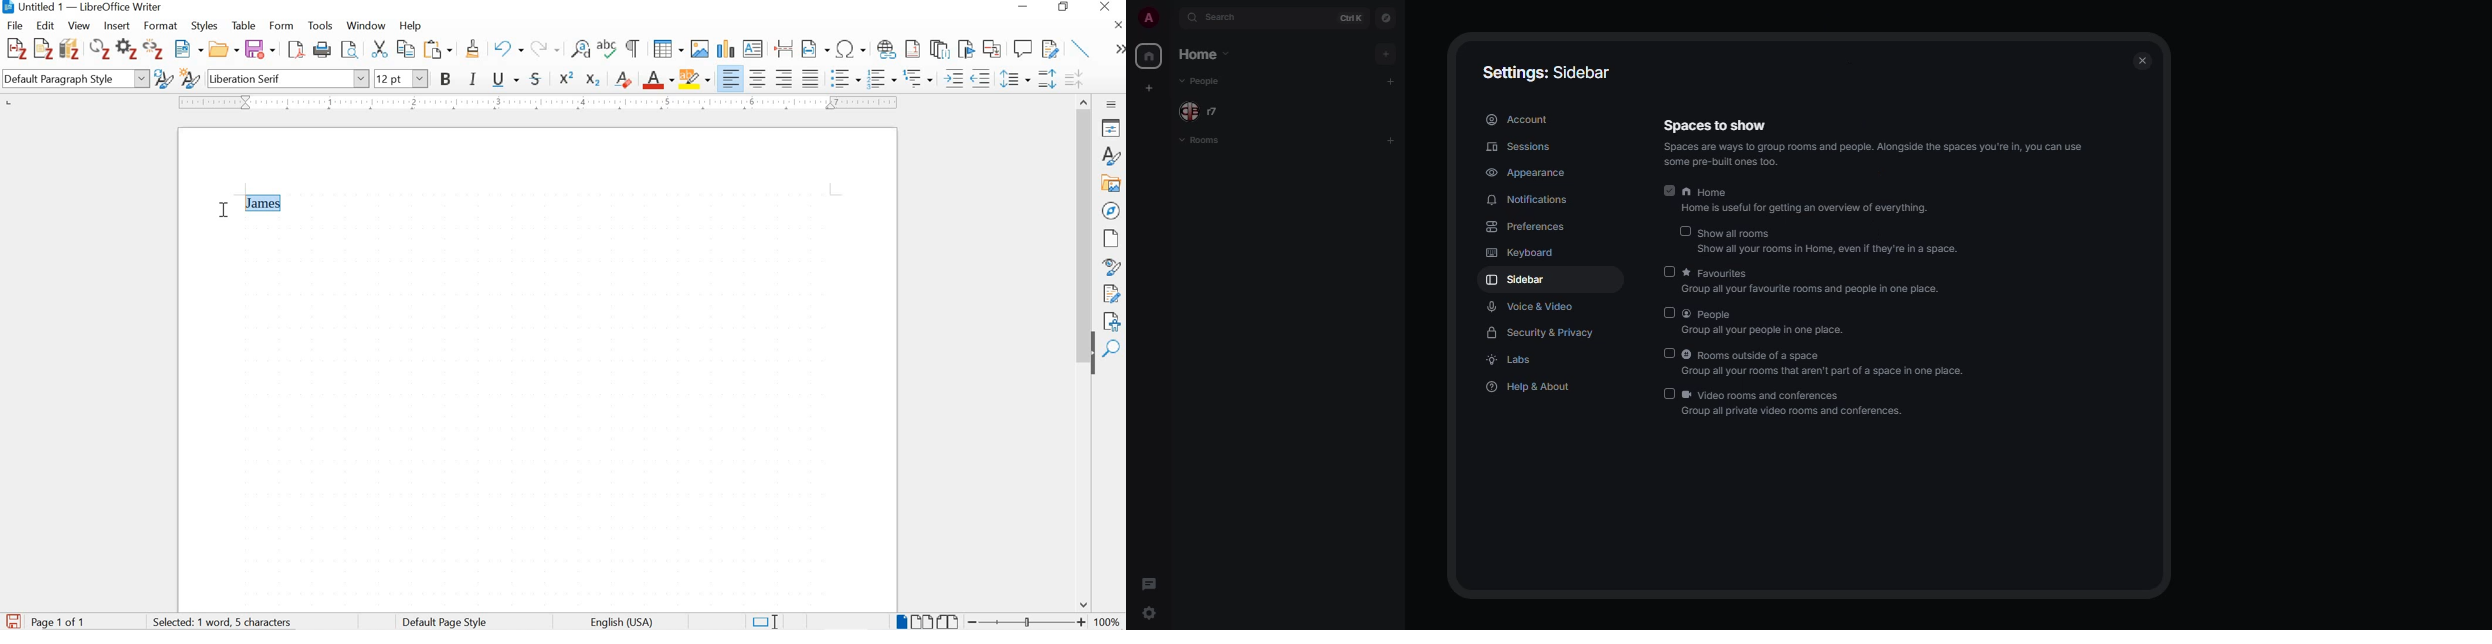 The width and height of the screenshot is (2492, 644). I want to click on settings: sidebar, so click(1539, 72).